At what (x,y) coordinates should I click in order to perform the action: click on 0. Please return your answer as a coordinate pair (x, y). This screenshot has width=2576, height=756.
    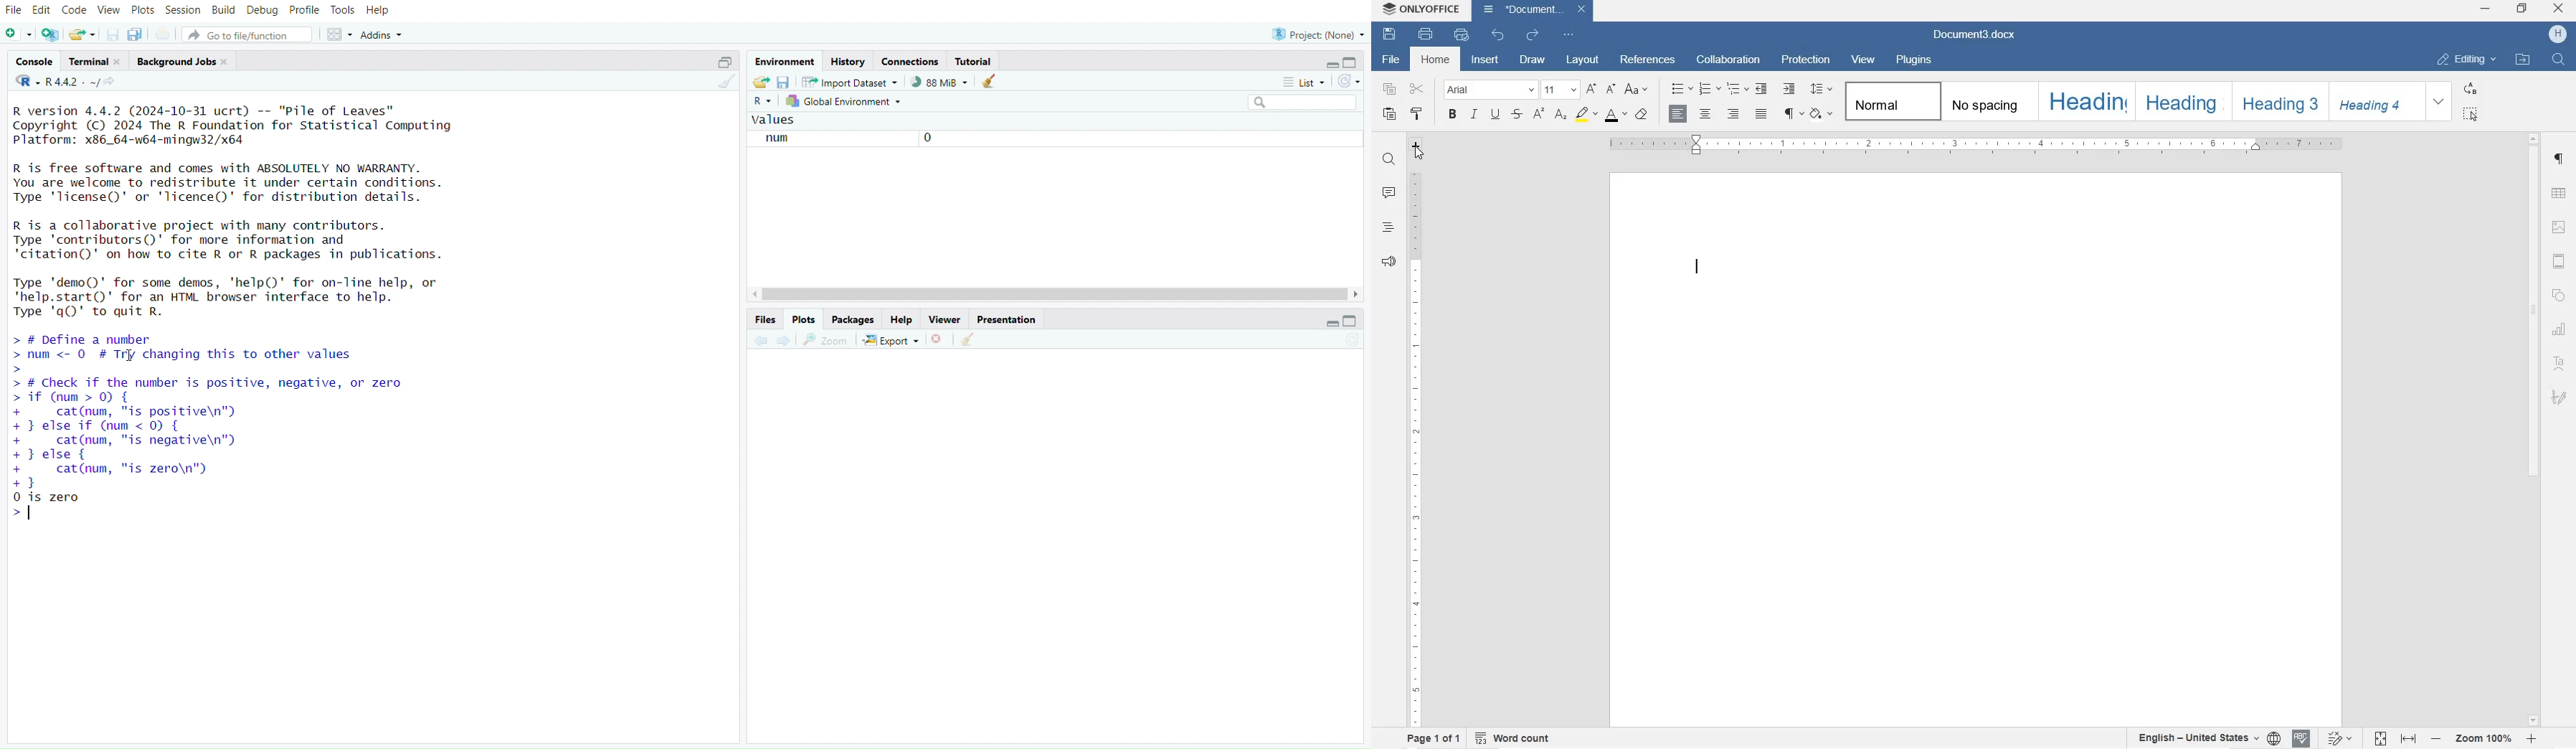
    Looking at the image, I should click on (924, 139).